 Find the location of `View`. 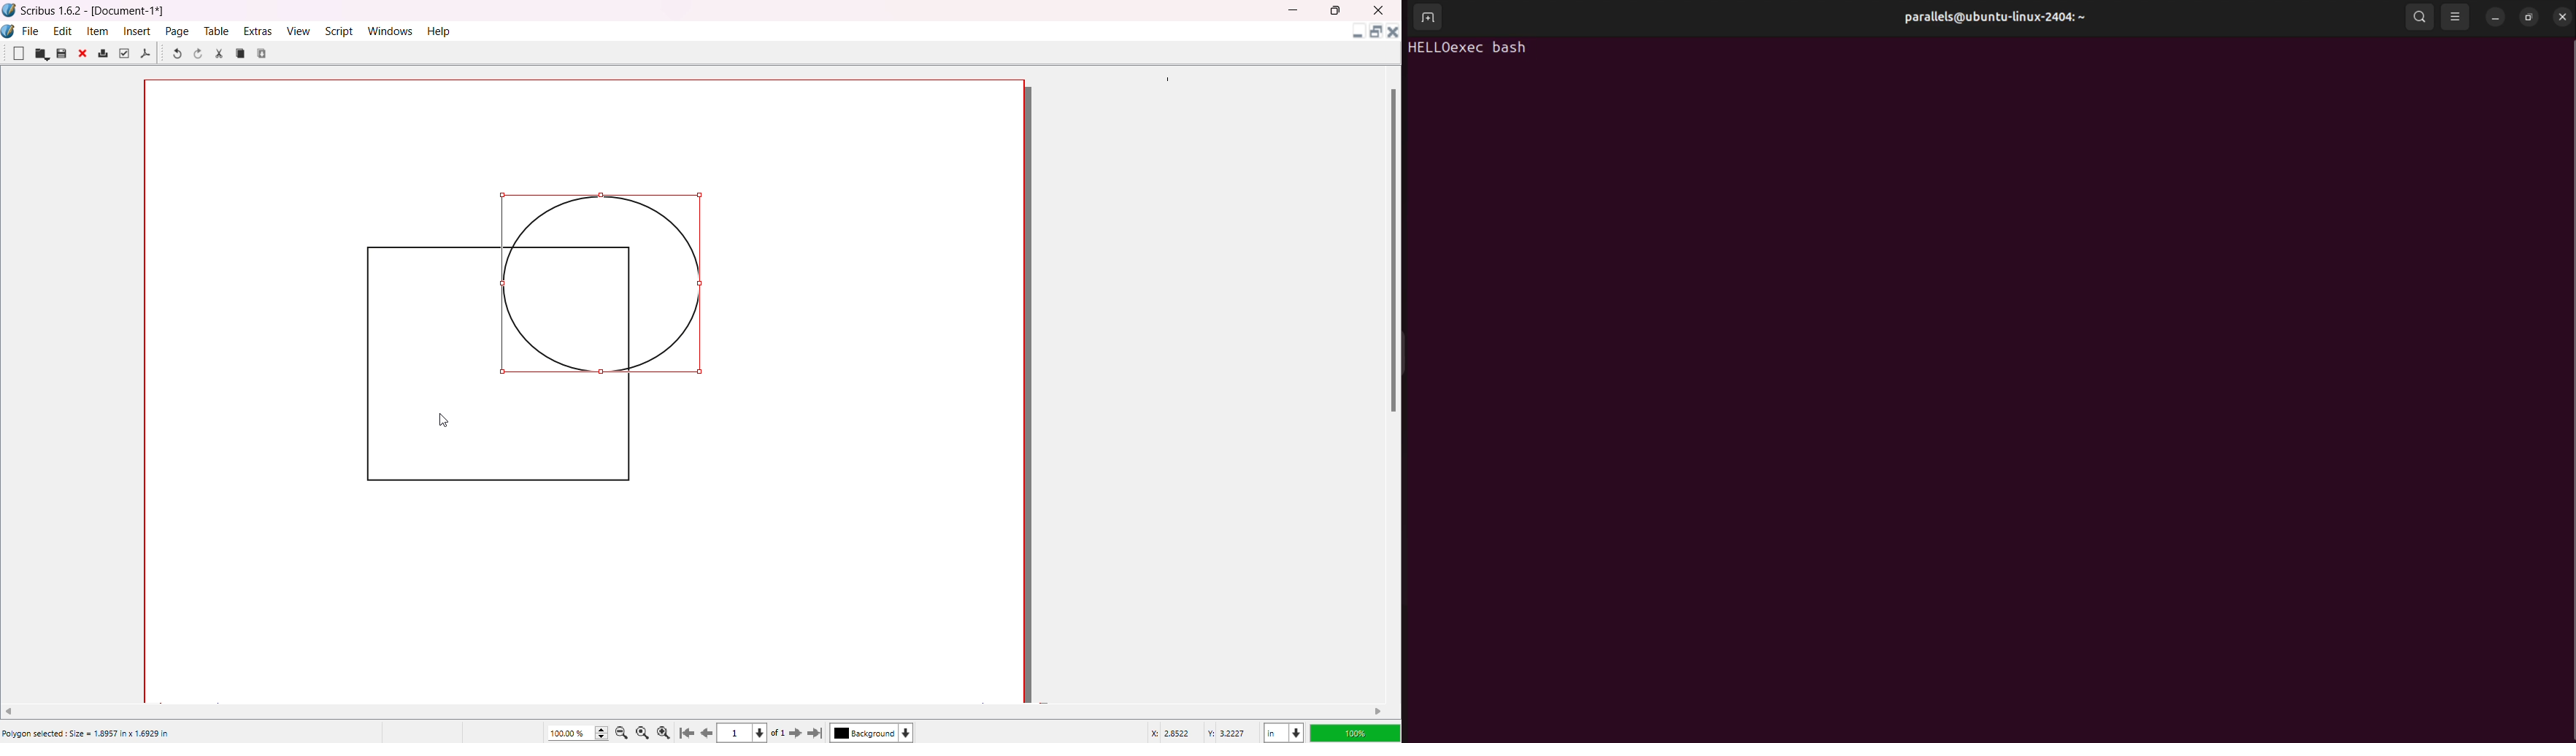

View is located at coordinates (297, 30).